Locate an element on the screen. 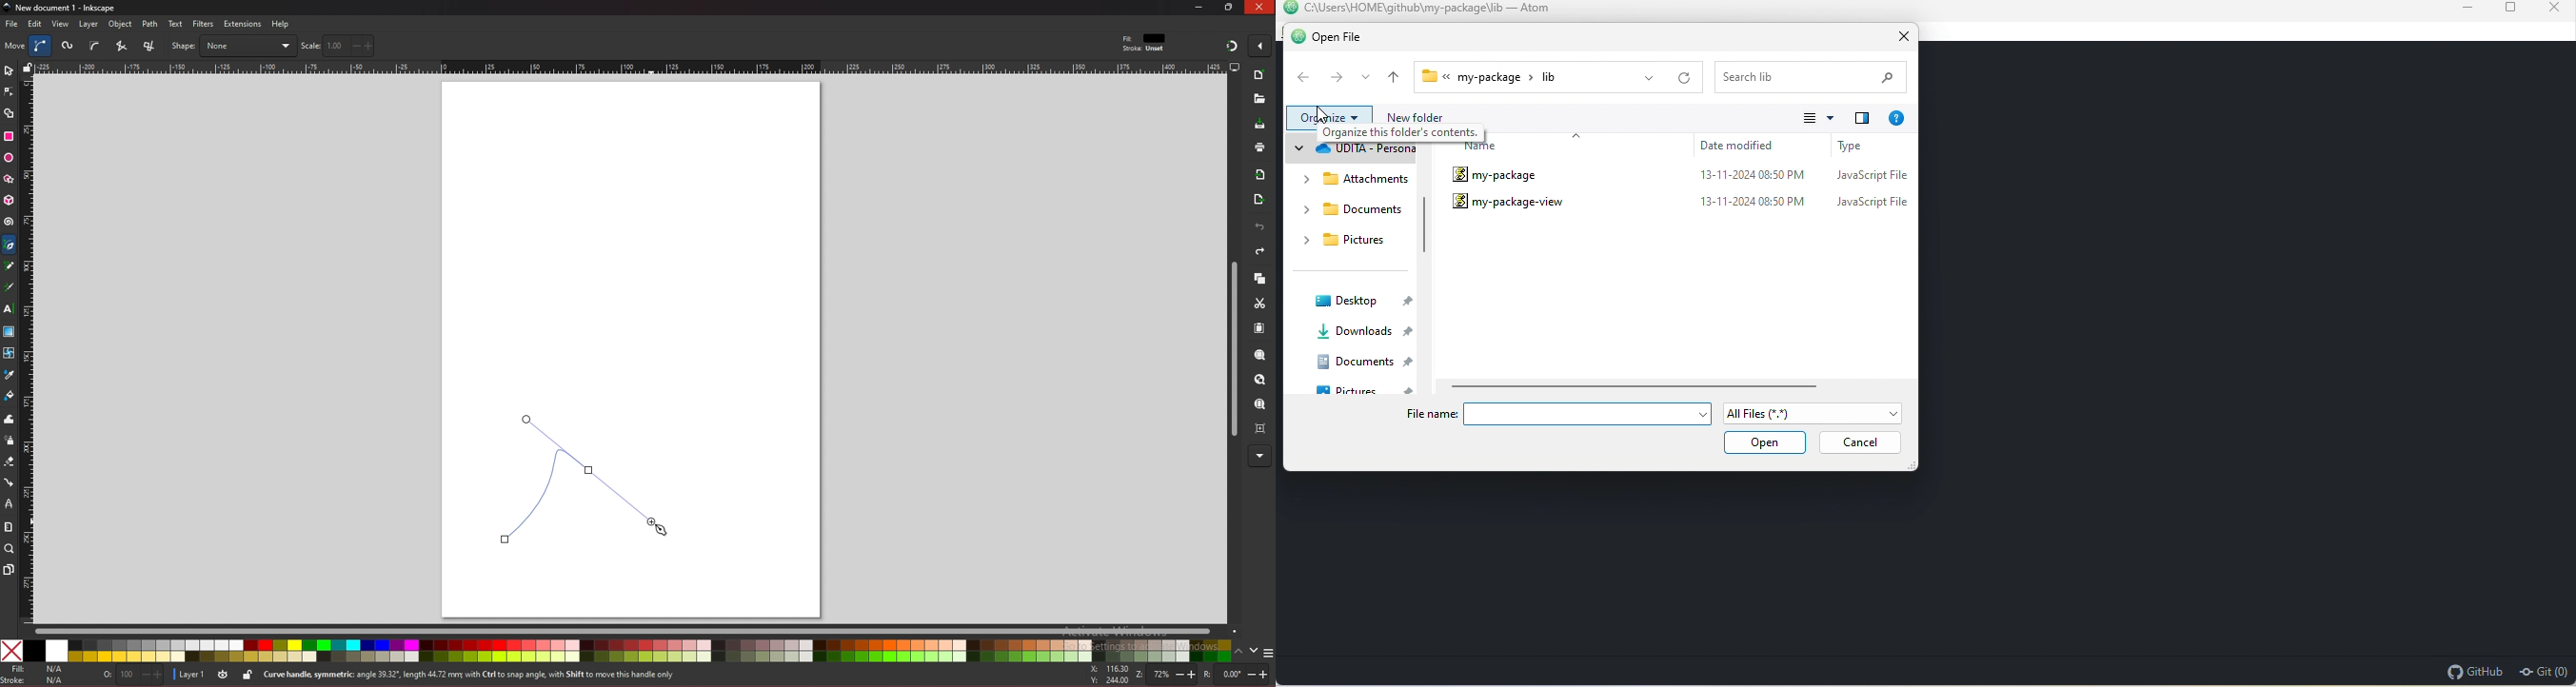 The height and width of the screenshot is (700, 2576). drag to resize is located at coordinates (1910, 466).